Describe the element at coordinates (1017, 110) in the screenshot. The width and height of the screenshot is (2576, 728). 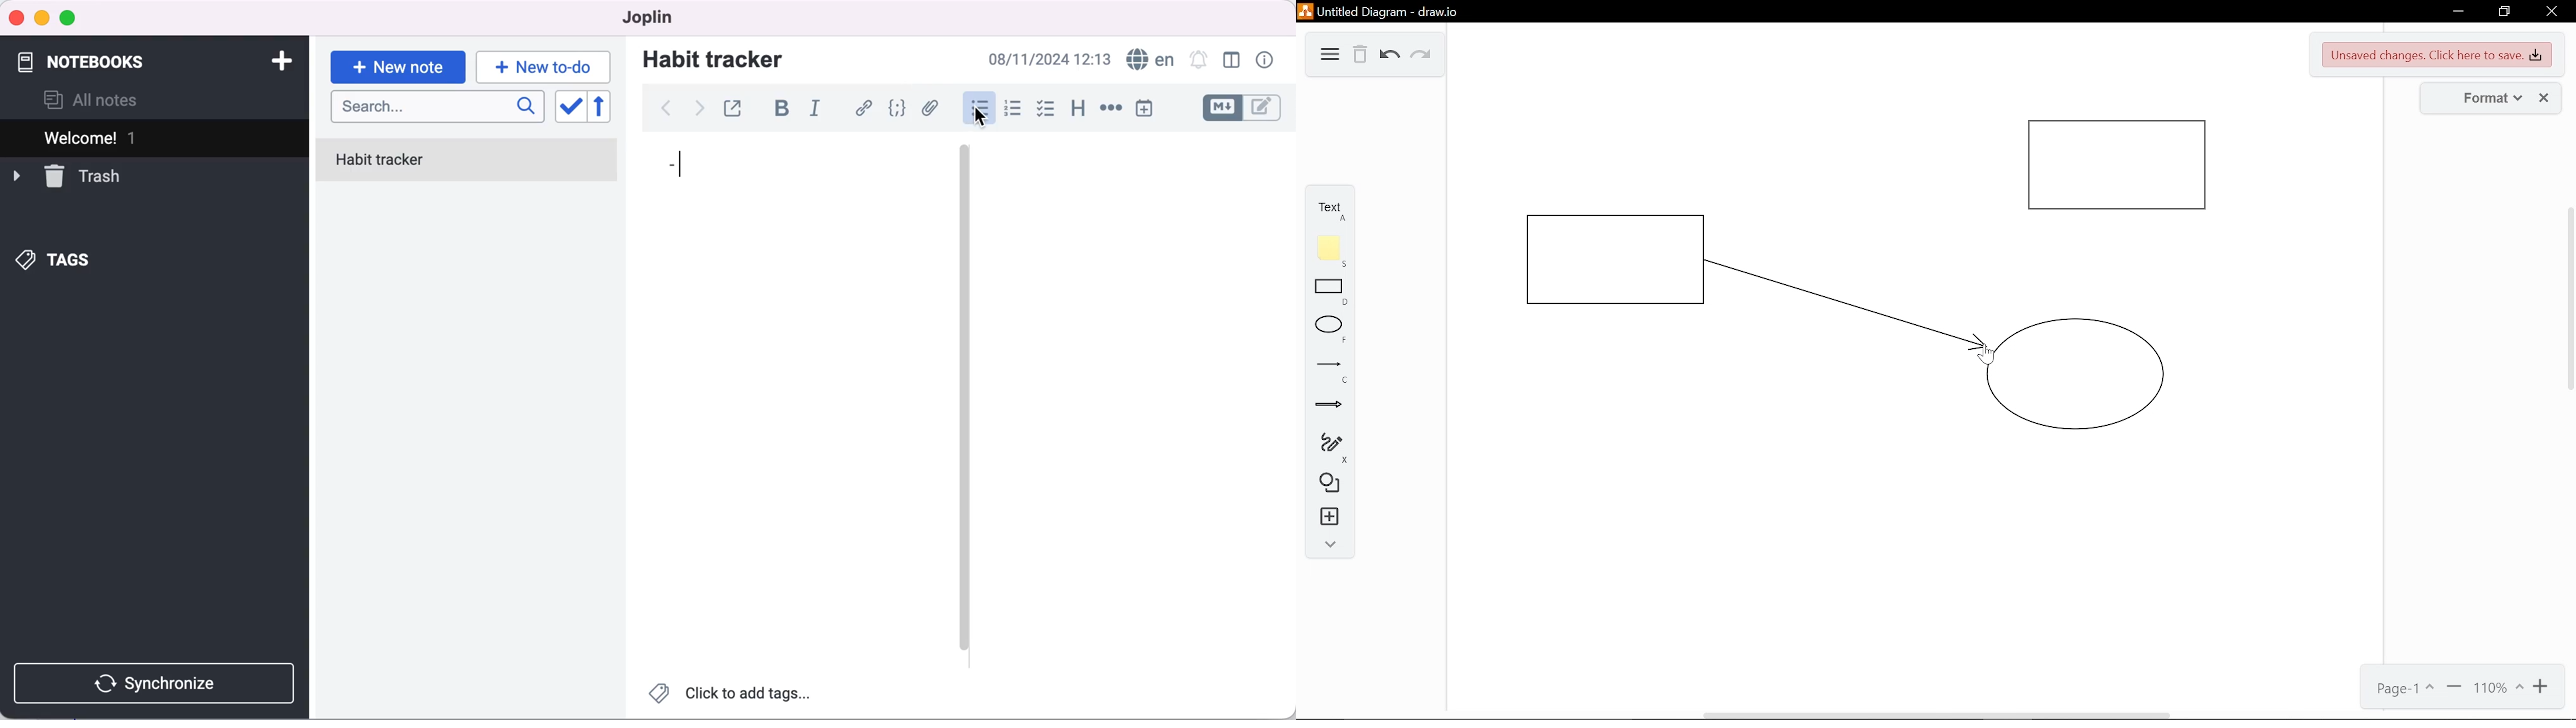
I see `numbered list` at that location.